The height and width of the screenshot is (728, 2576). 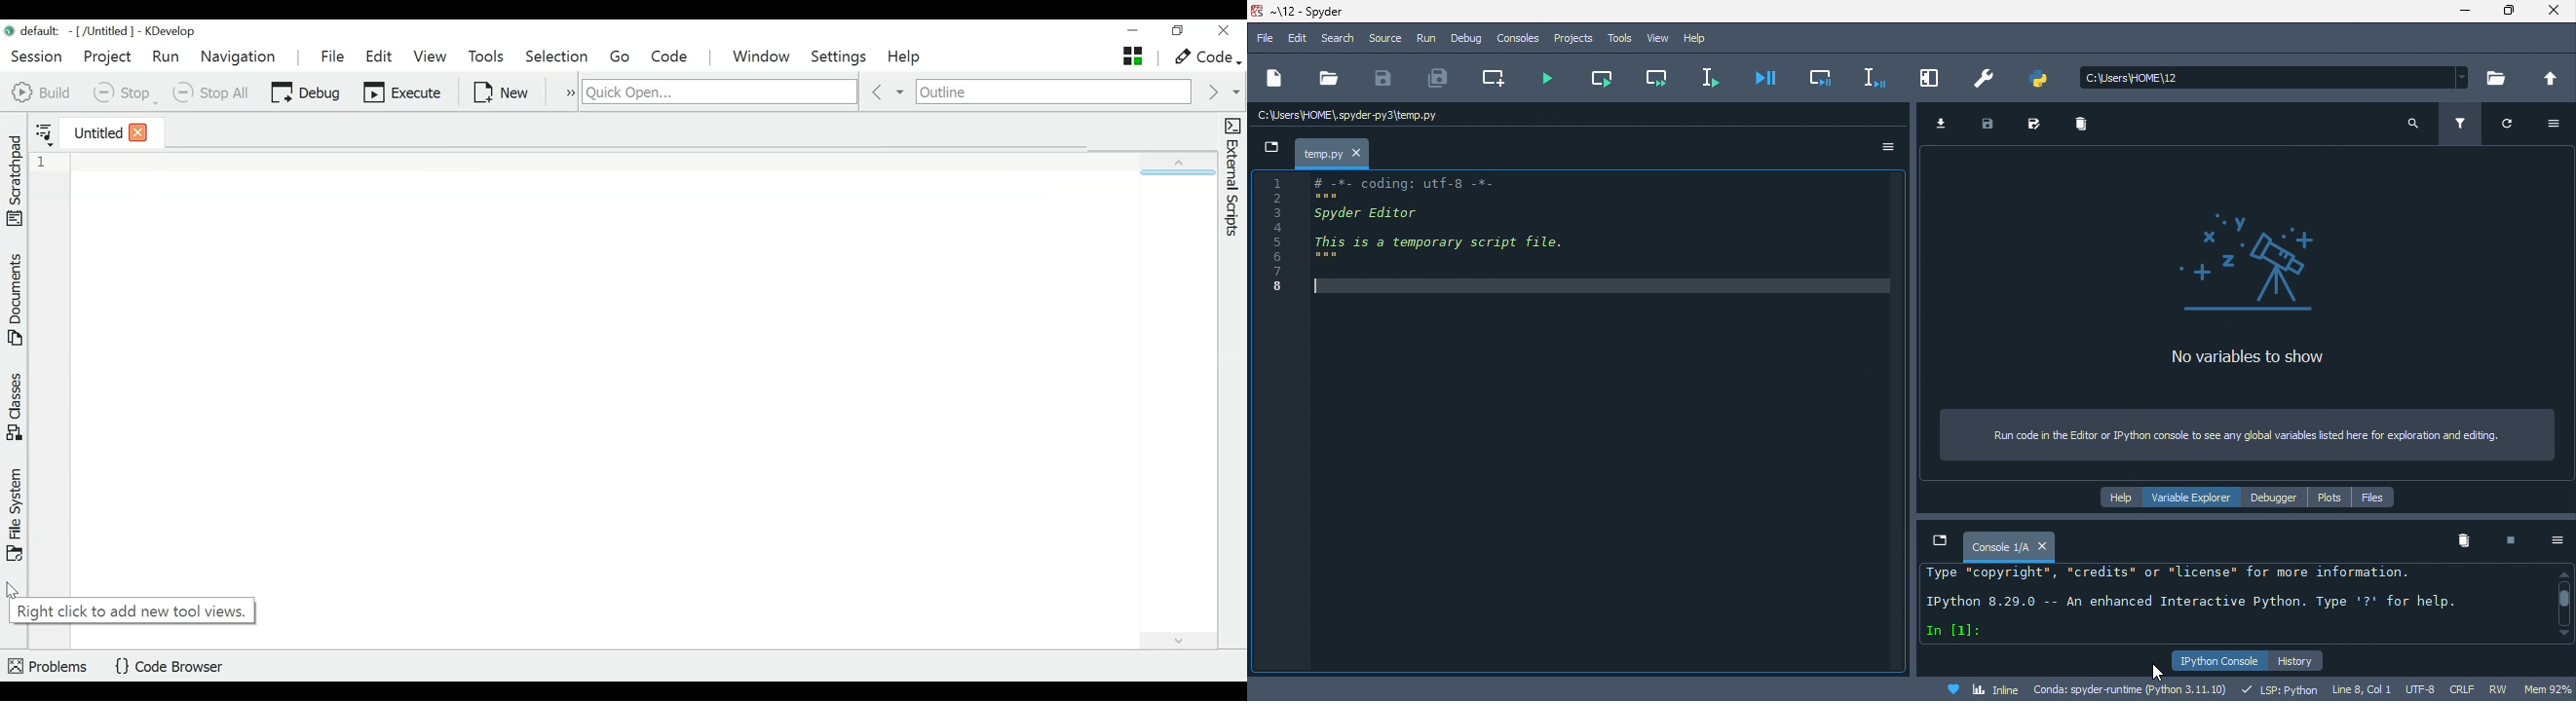 I want to click on files, so click(x=2373, y=498).